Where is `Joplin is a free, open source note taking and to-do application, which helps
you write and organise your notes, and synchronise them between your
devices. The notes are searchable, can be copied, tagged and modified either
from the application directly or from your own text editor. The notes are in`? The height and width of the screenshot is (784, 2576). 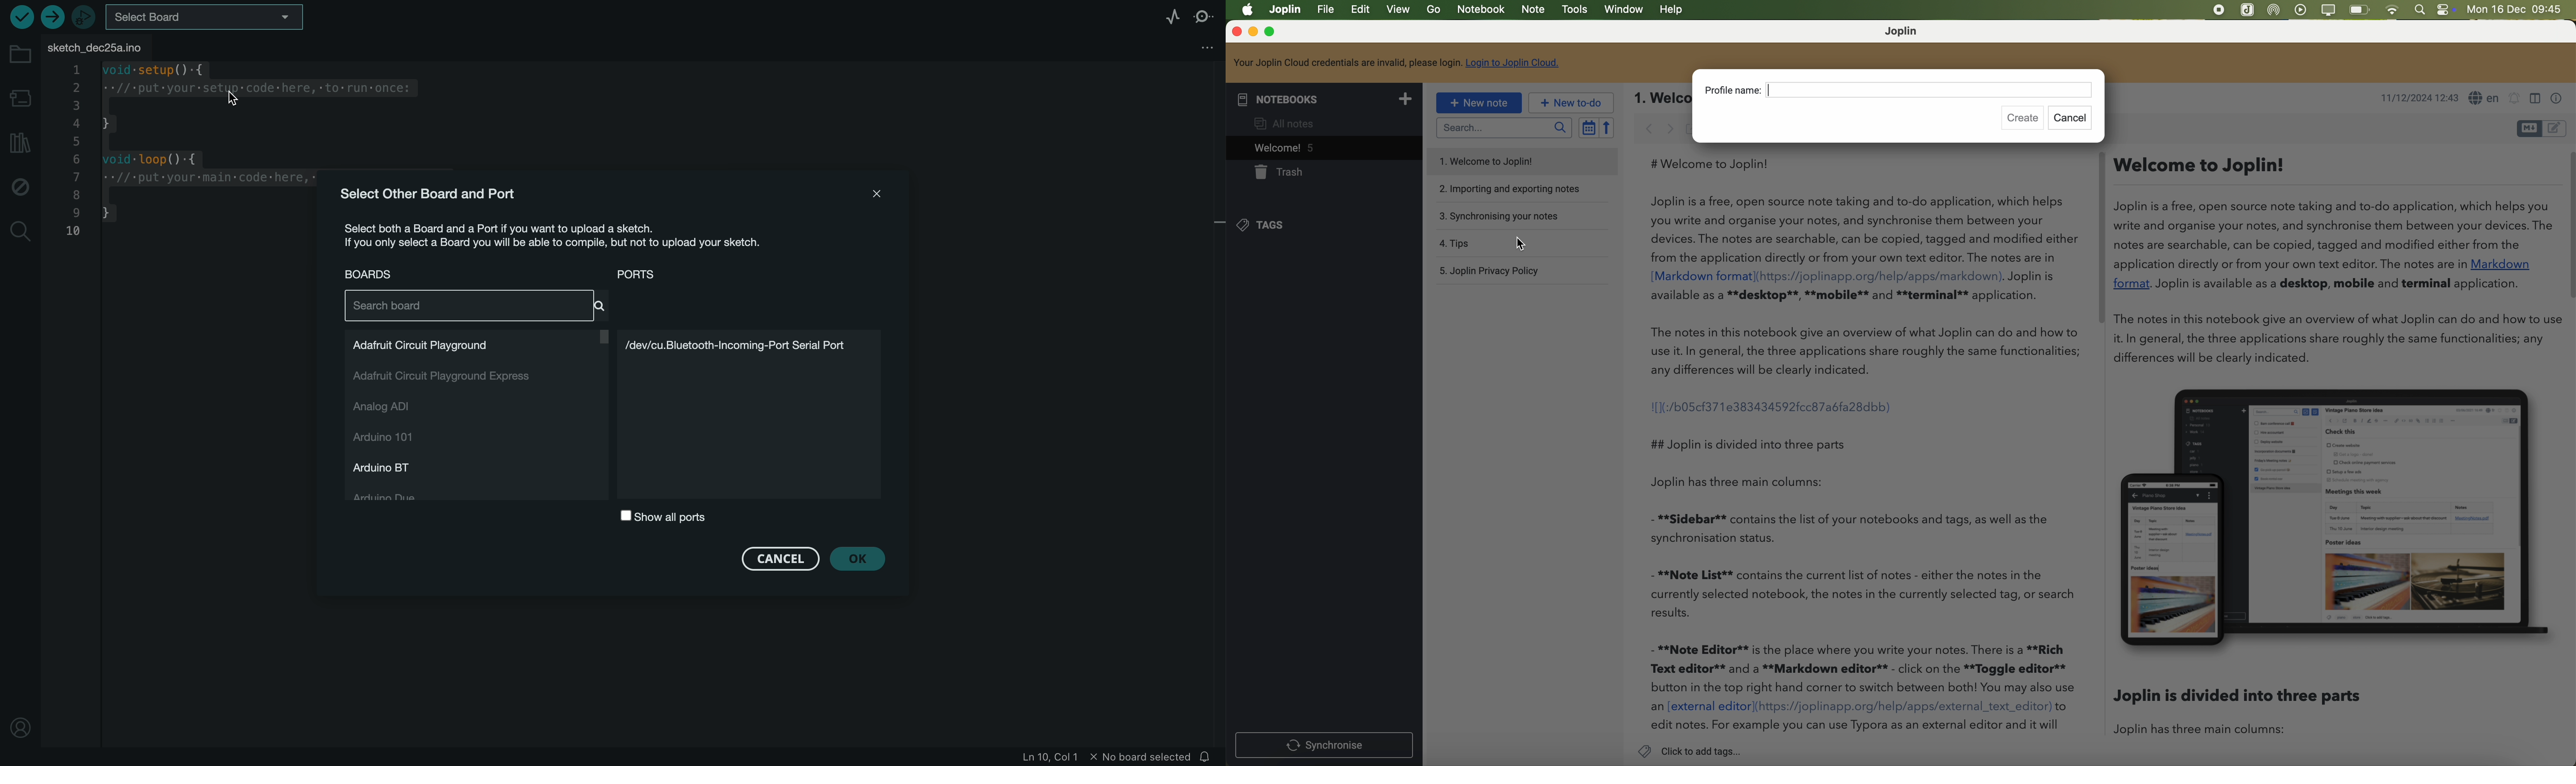 Joplin is a free, open source note taking and to-do application, which helps
you write and organise your notes, and synchronise them between your
devices. The notes are searchable, can be copied, tagged and modified either
from the application directly or from your own text editor. The notes are in is located at coordinates (1865, 229).